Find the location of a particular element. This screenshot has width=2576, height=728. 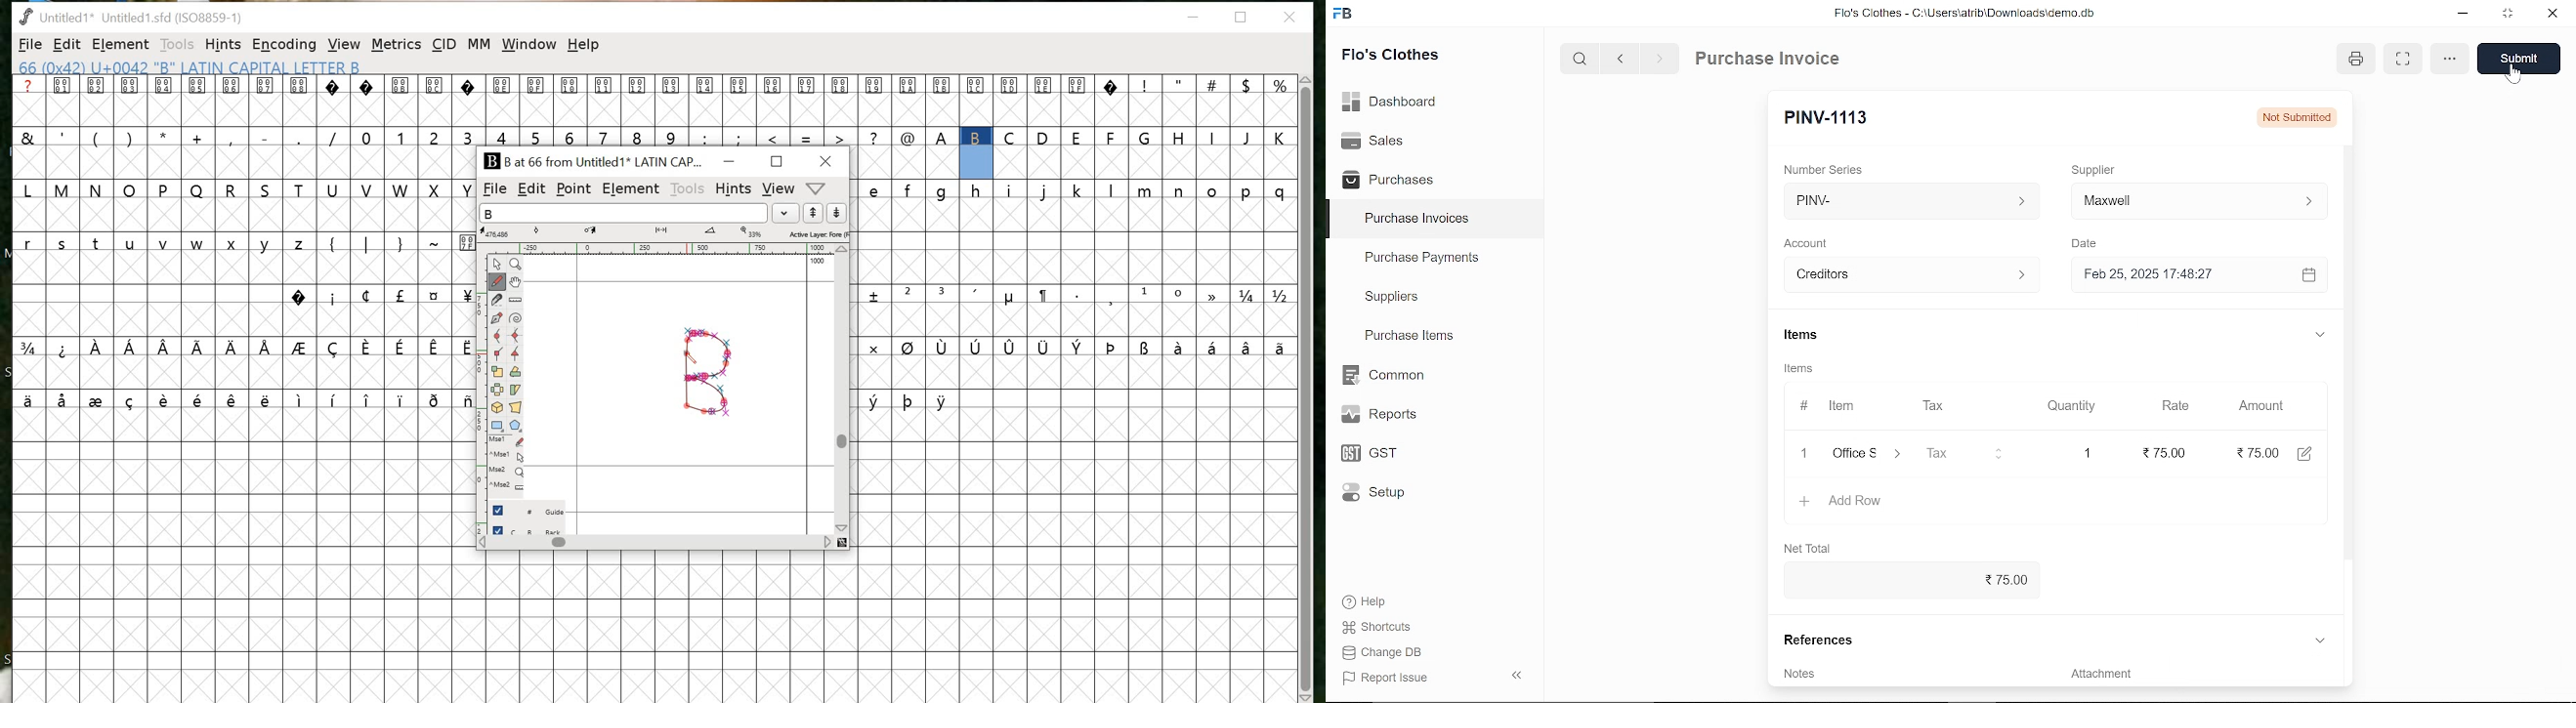

VIEW is located at coordinates (345, 45).